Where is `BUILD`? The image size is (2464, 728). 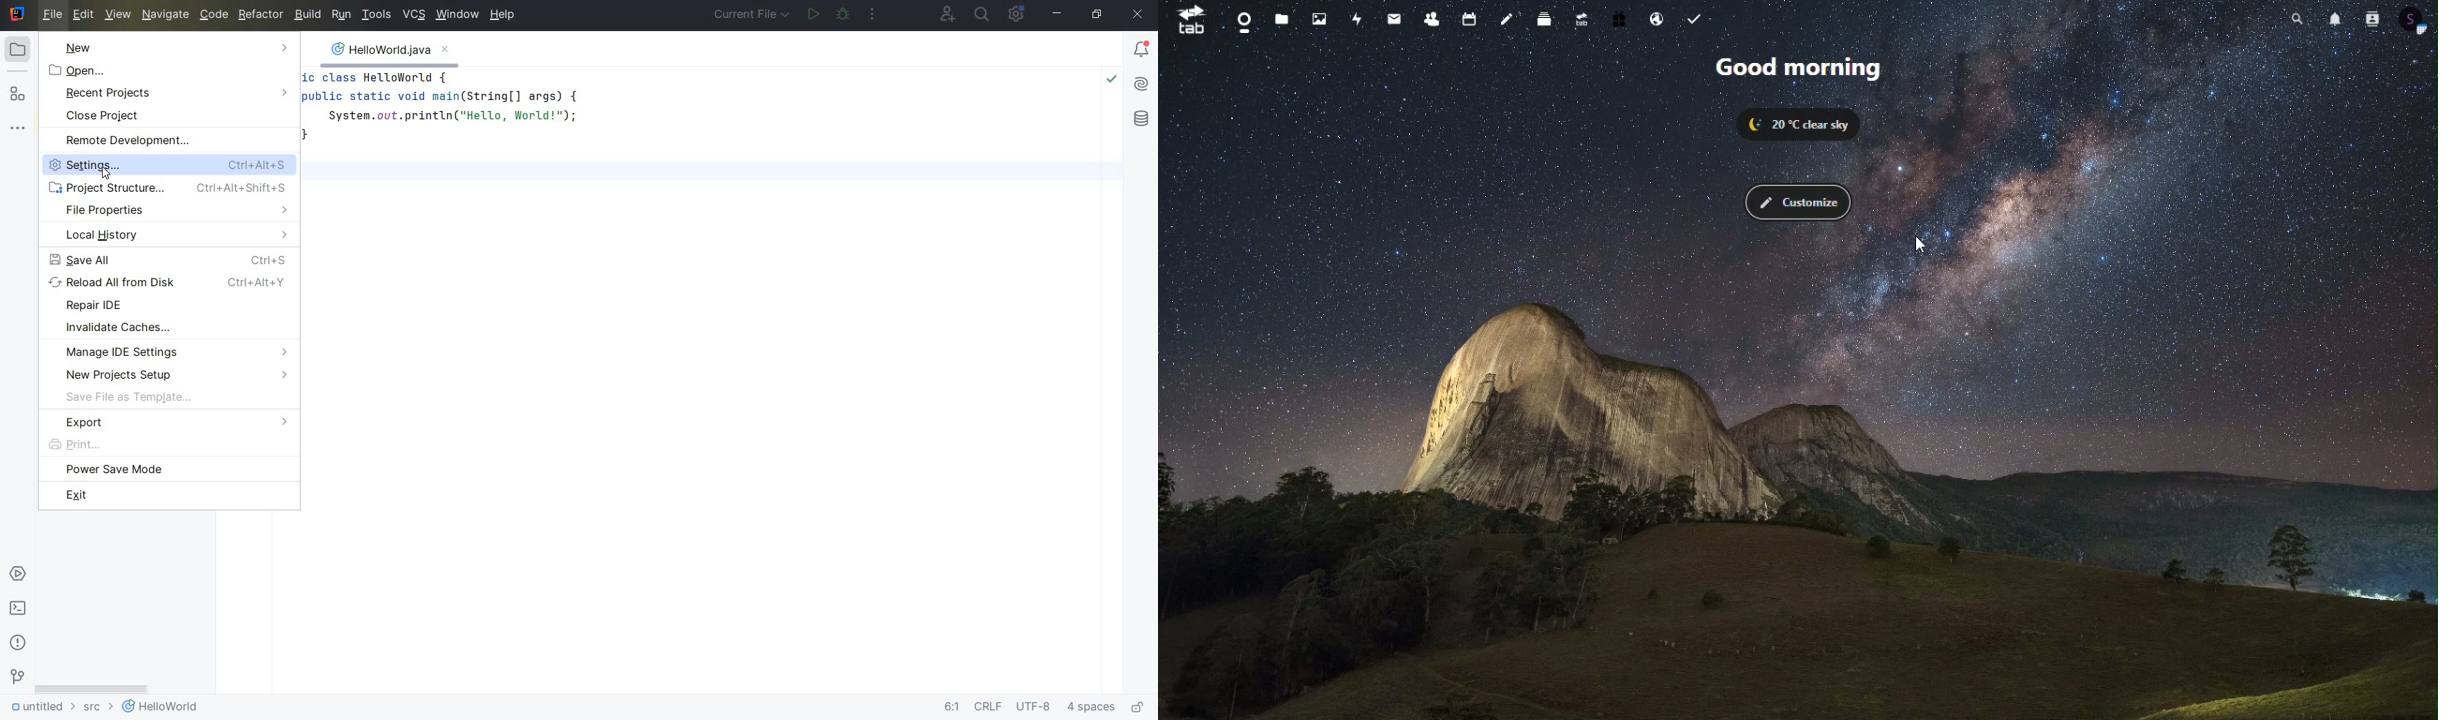 BUILD is located at coordinates (308, 14).